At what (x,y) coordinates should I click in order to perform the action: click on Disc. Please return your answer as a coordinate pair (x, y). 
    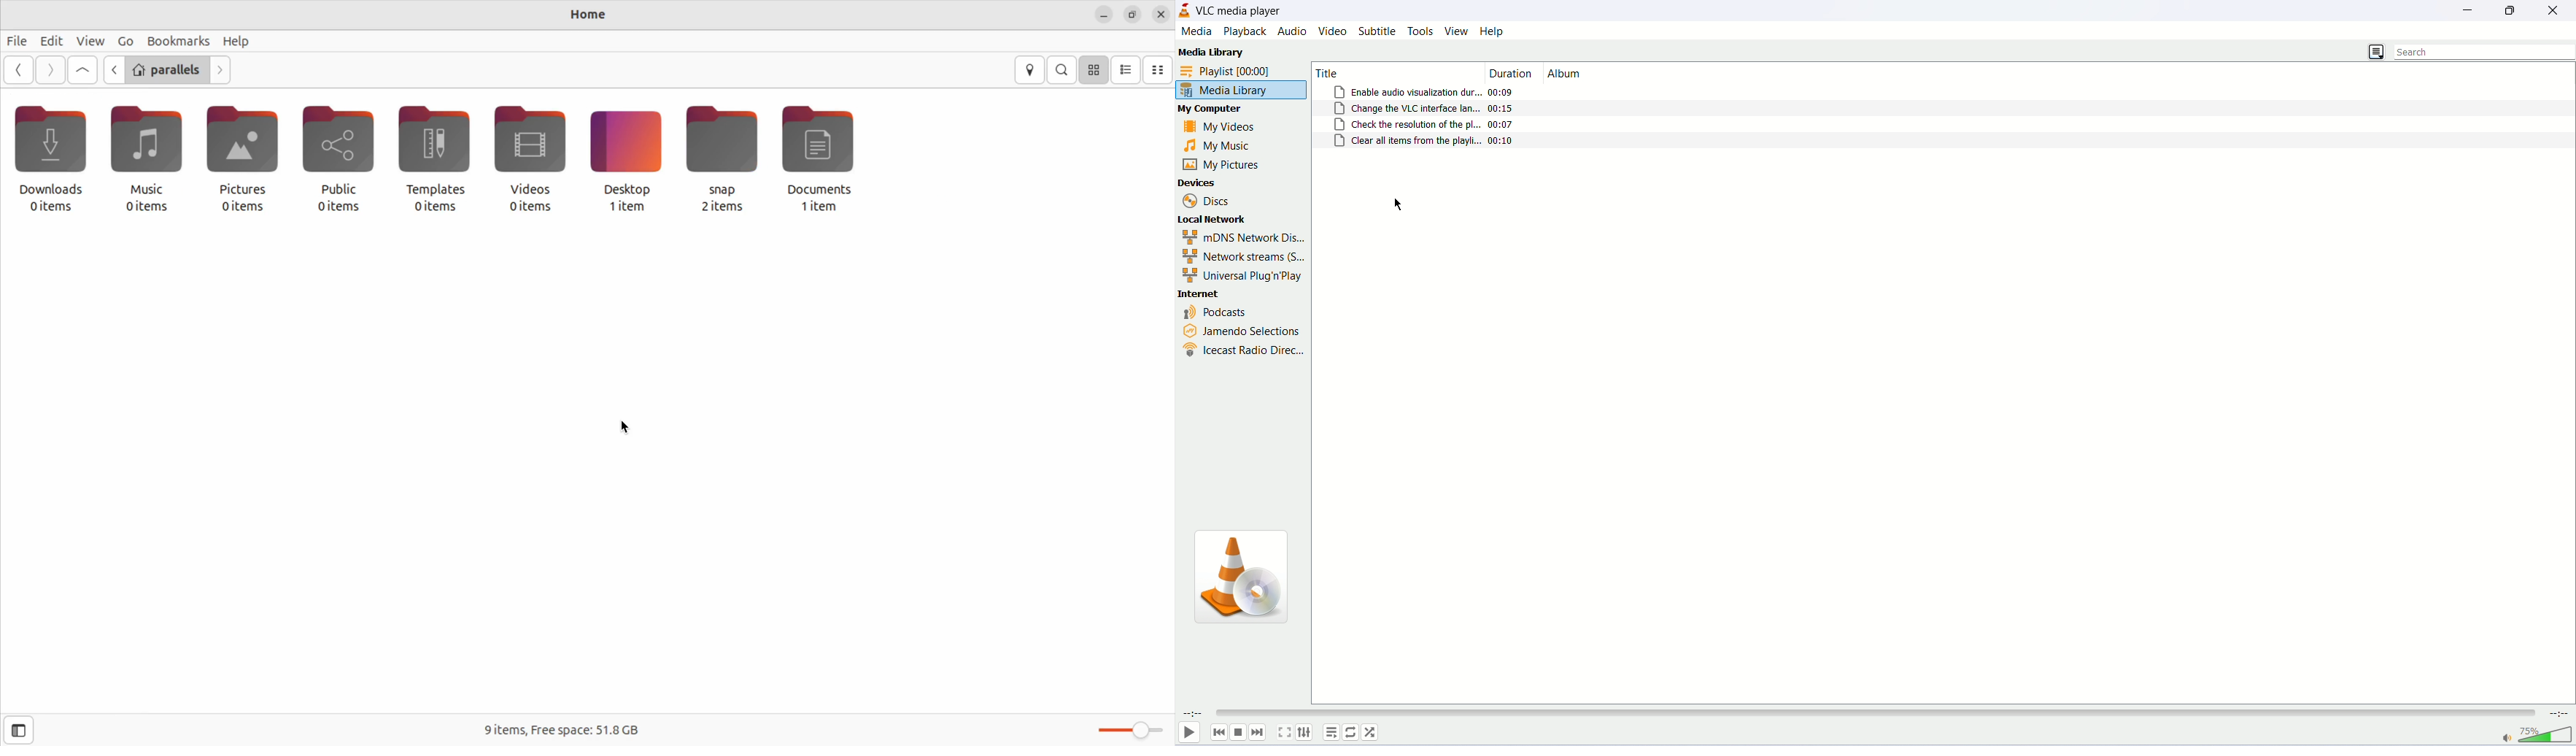
    Looking at the image, I should click on (1207, 199).